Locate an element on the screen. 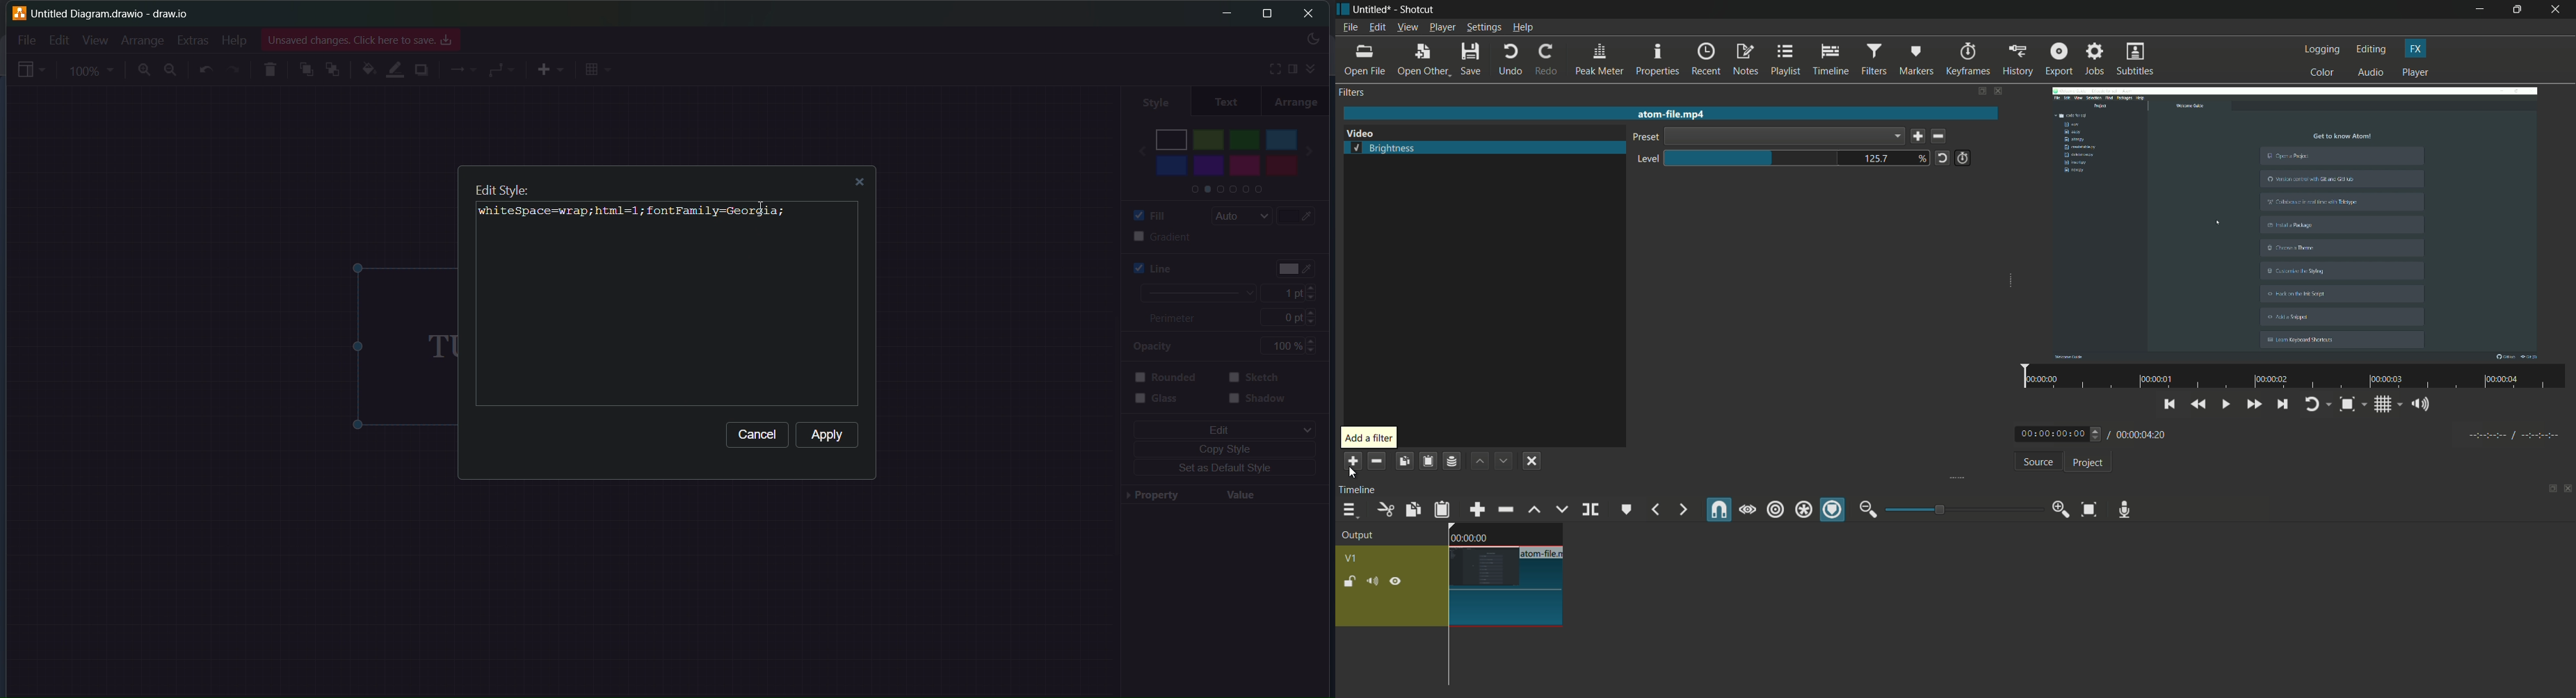 The width and height of the screenshot is (2576, 700). glass is located at coordinates (1166, 404).